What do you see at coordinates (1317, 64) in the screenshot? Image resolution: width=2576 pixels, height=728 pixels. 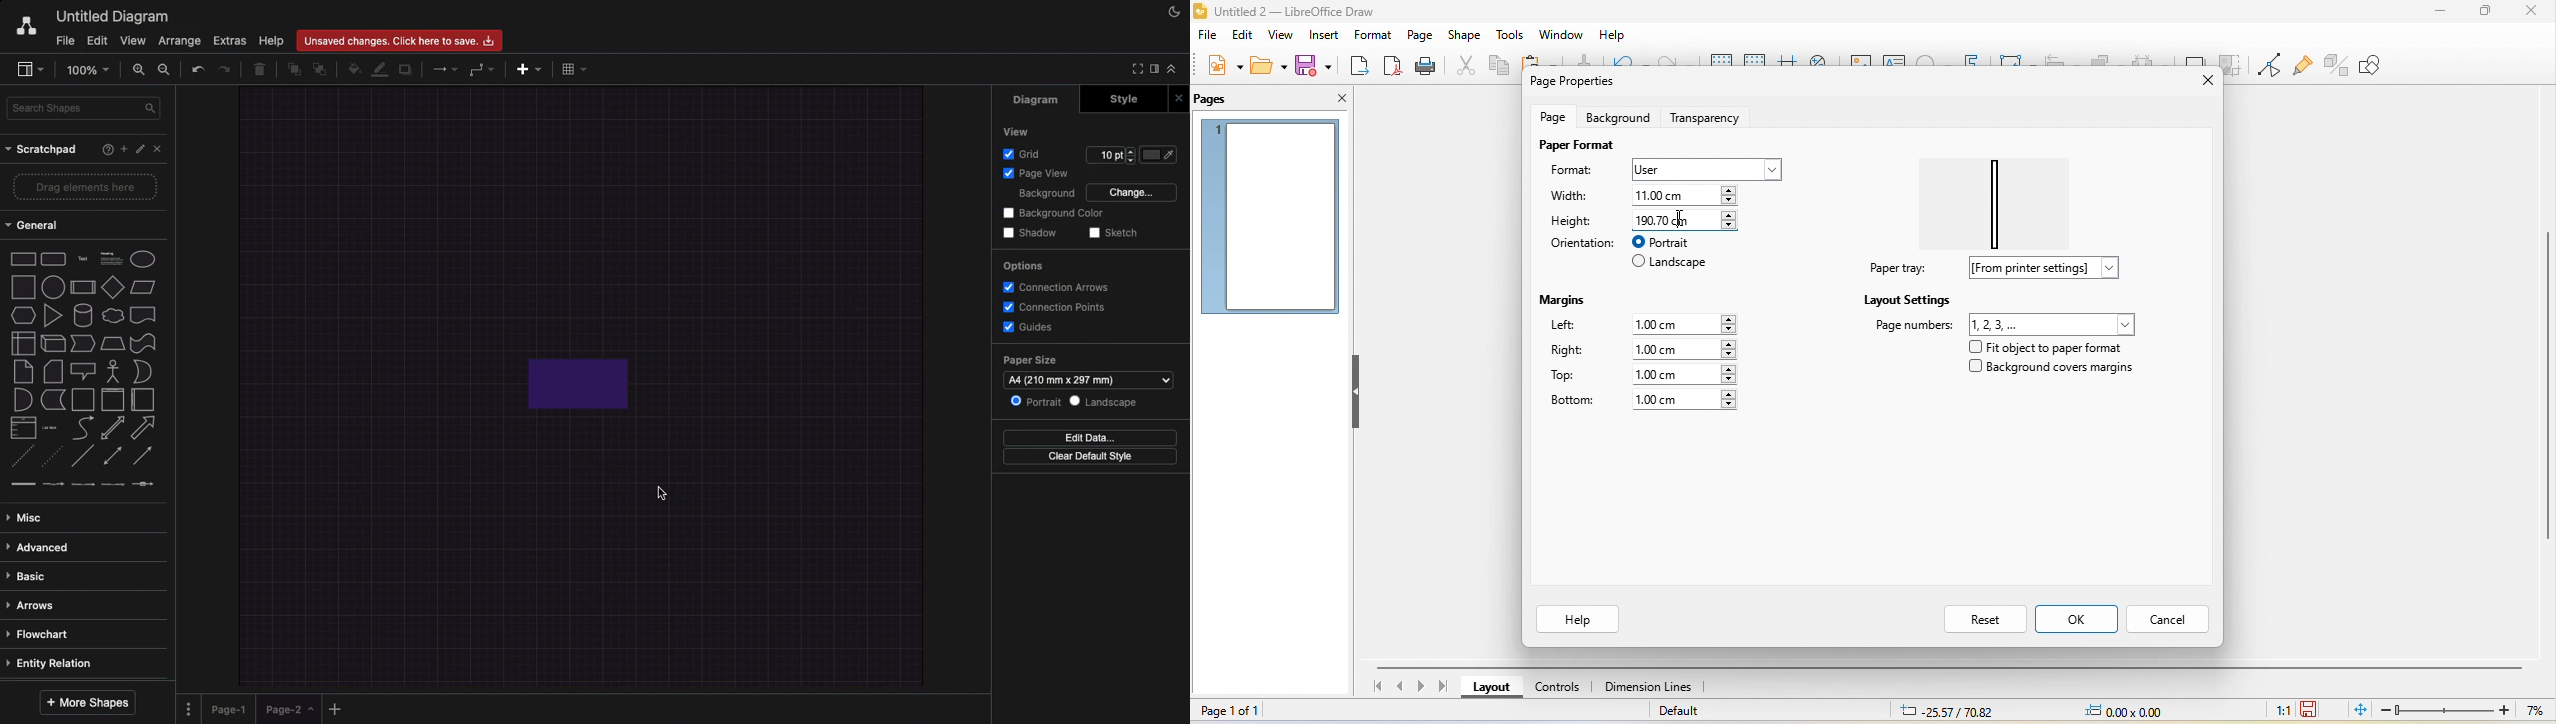 I see `save` at bounding box center [1317, 64].